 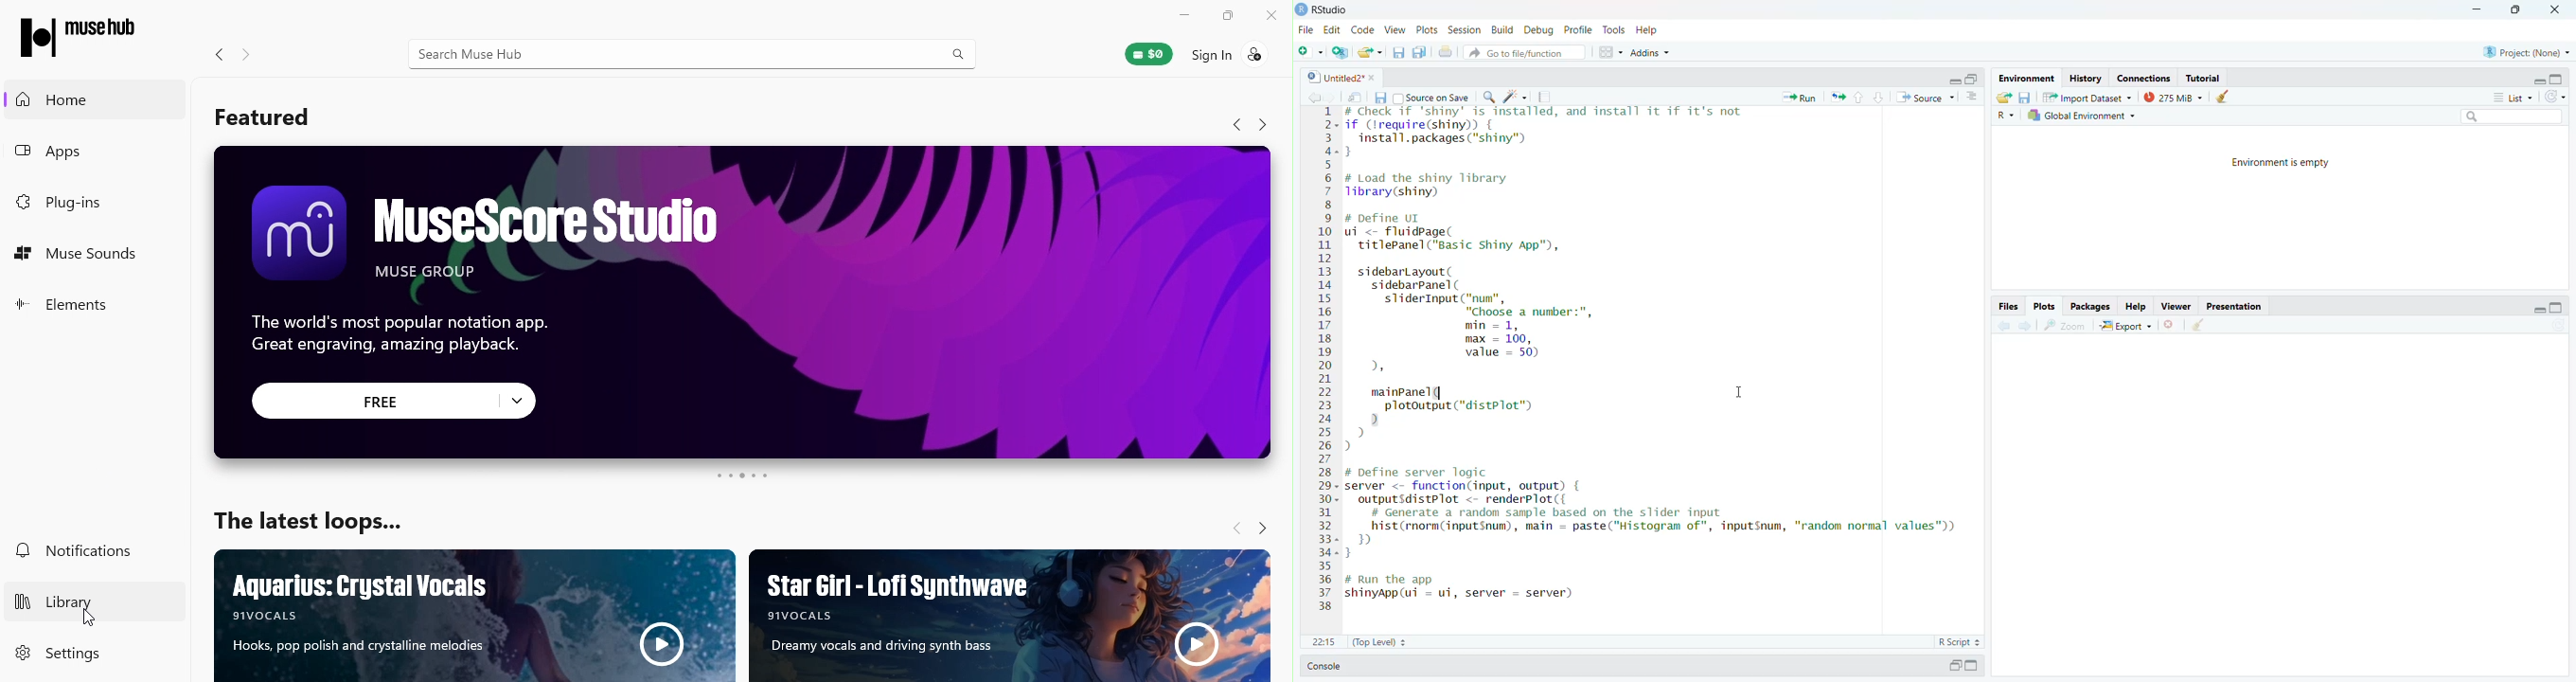 What do you see at coordinates (1363, 29) in the screenshot?
I see `Code` at bounding box center [1363, 29].